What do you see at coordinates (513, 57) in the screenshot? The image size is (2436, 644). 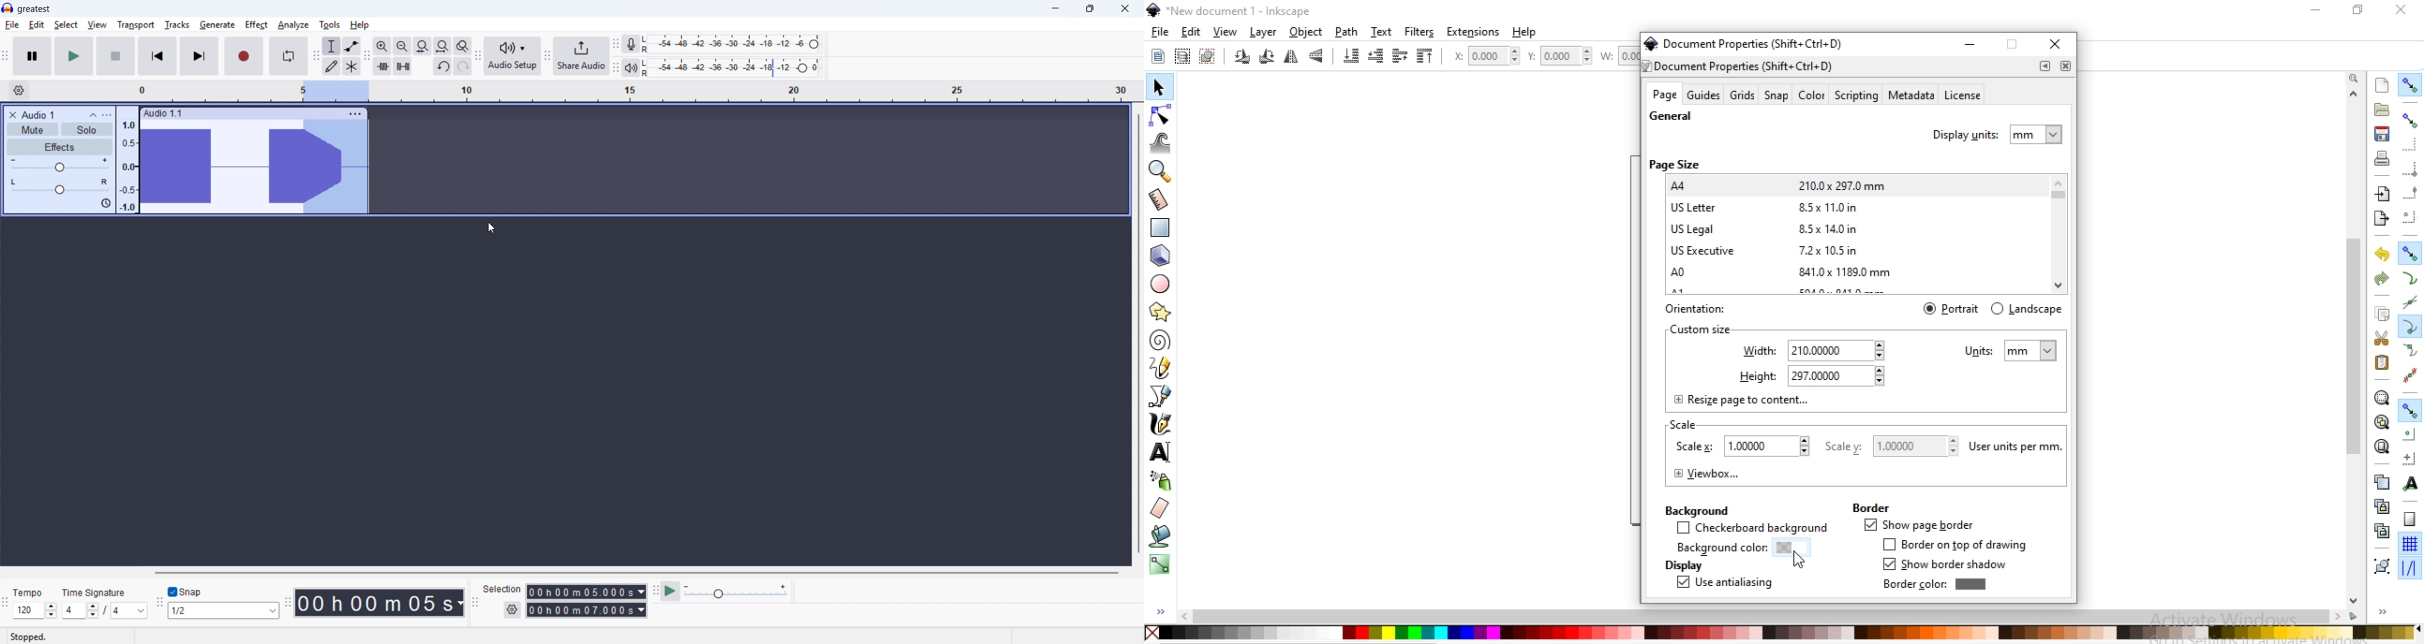 I see `Audio setup ` at bounding box center [513, 57].